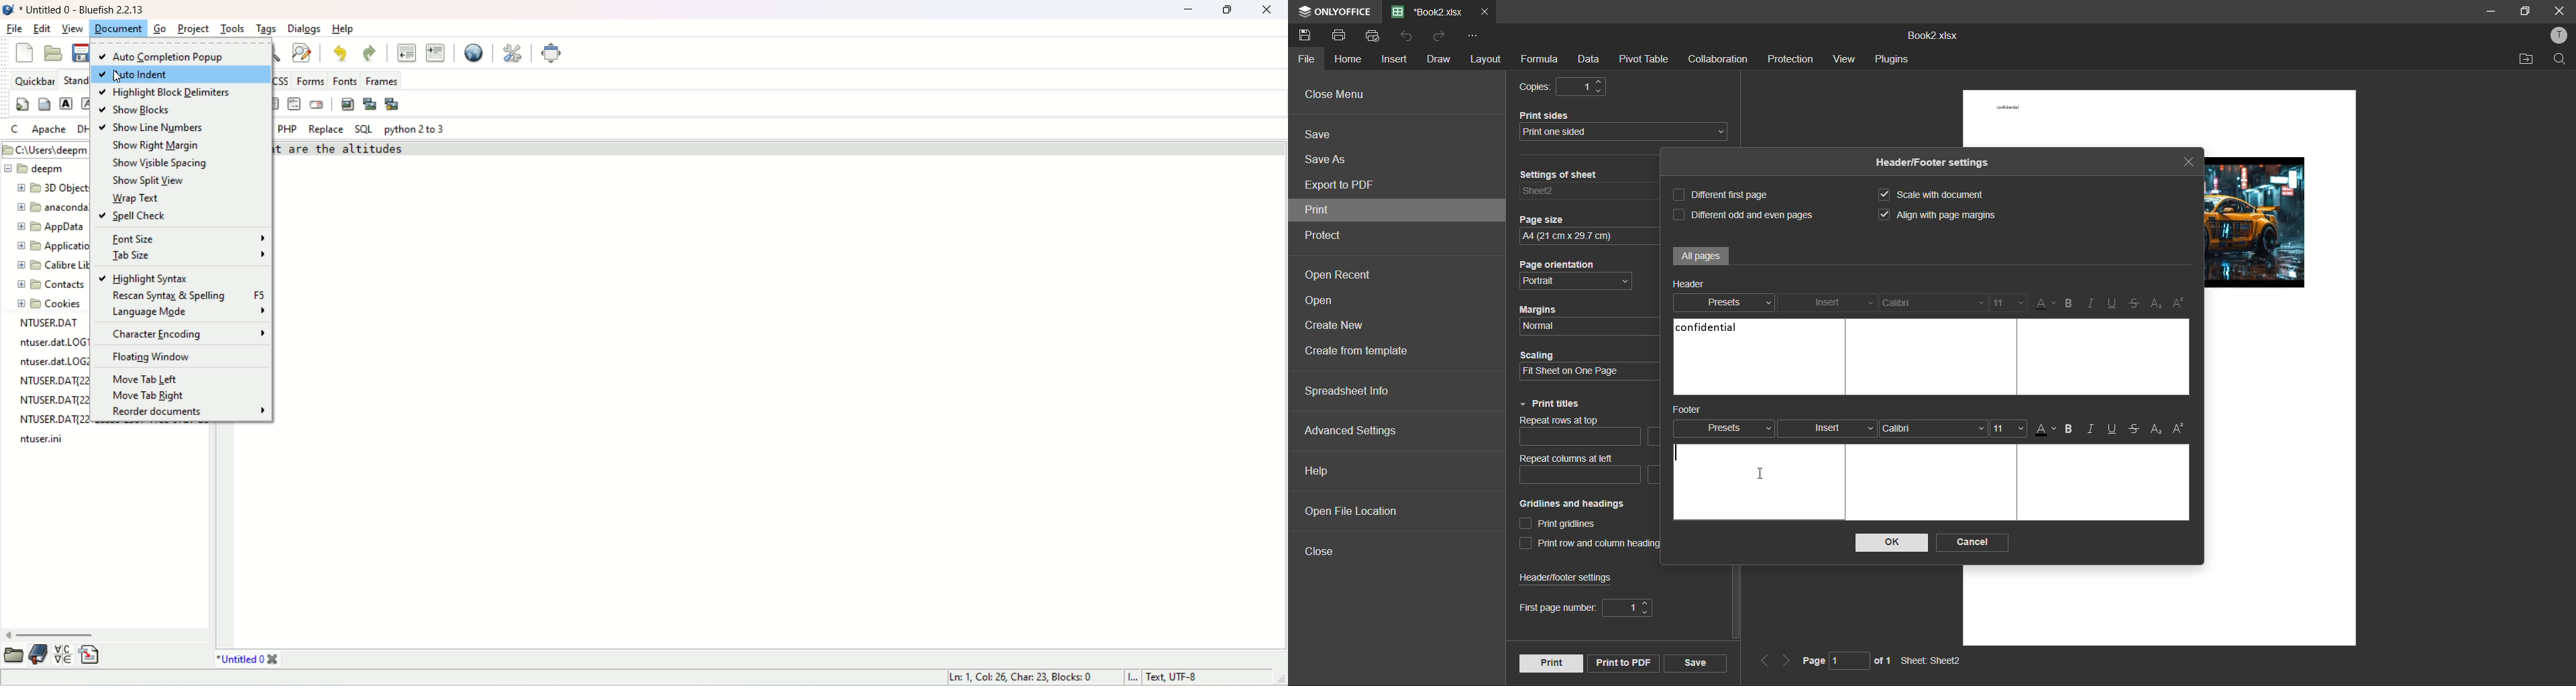  What do you see at coordinates (1721, 60) in the screenshot?
I see `collaboration` at bounding box center [1721, 60].